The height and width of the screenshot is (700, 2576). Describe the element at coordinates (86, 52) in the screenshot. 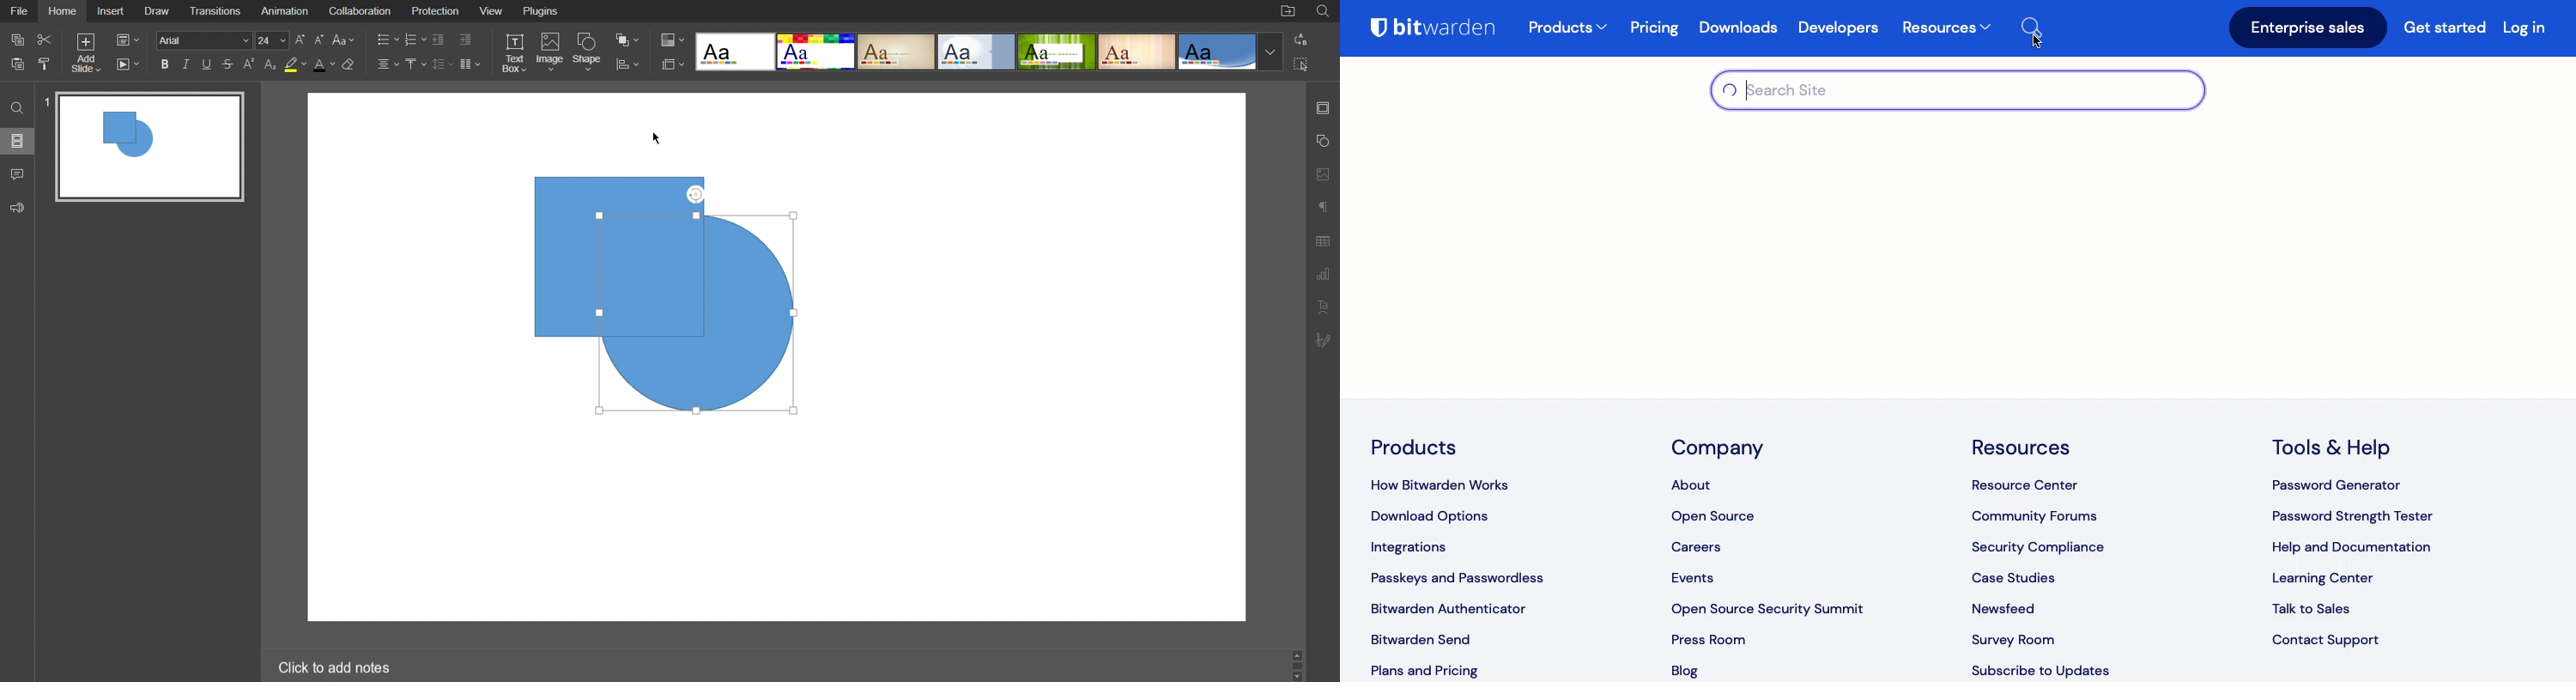

I see `Add Slide` at that location.